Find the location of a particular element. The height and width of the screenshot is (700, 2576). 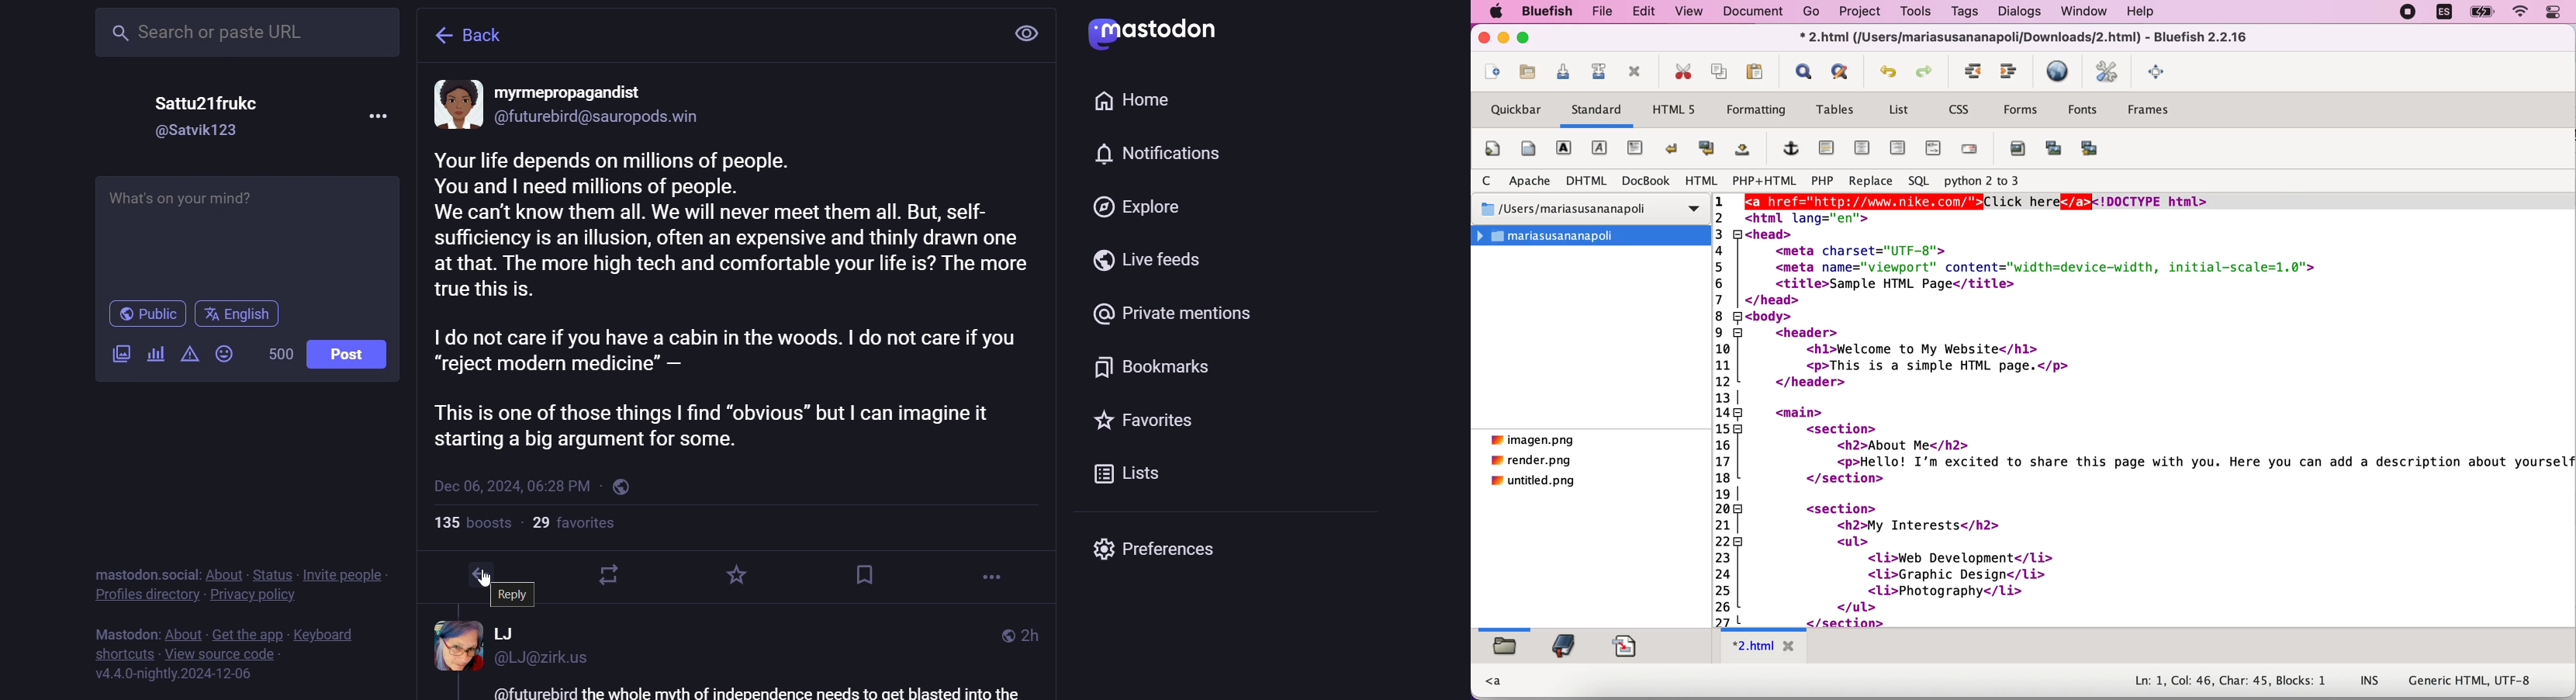

generic html is located at coordinates (2472, 682).